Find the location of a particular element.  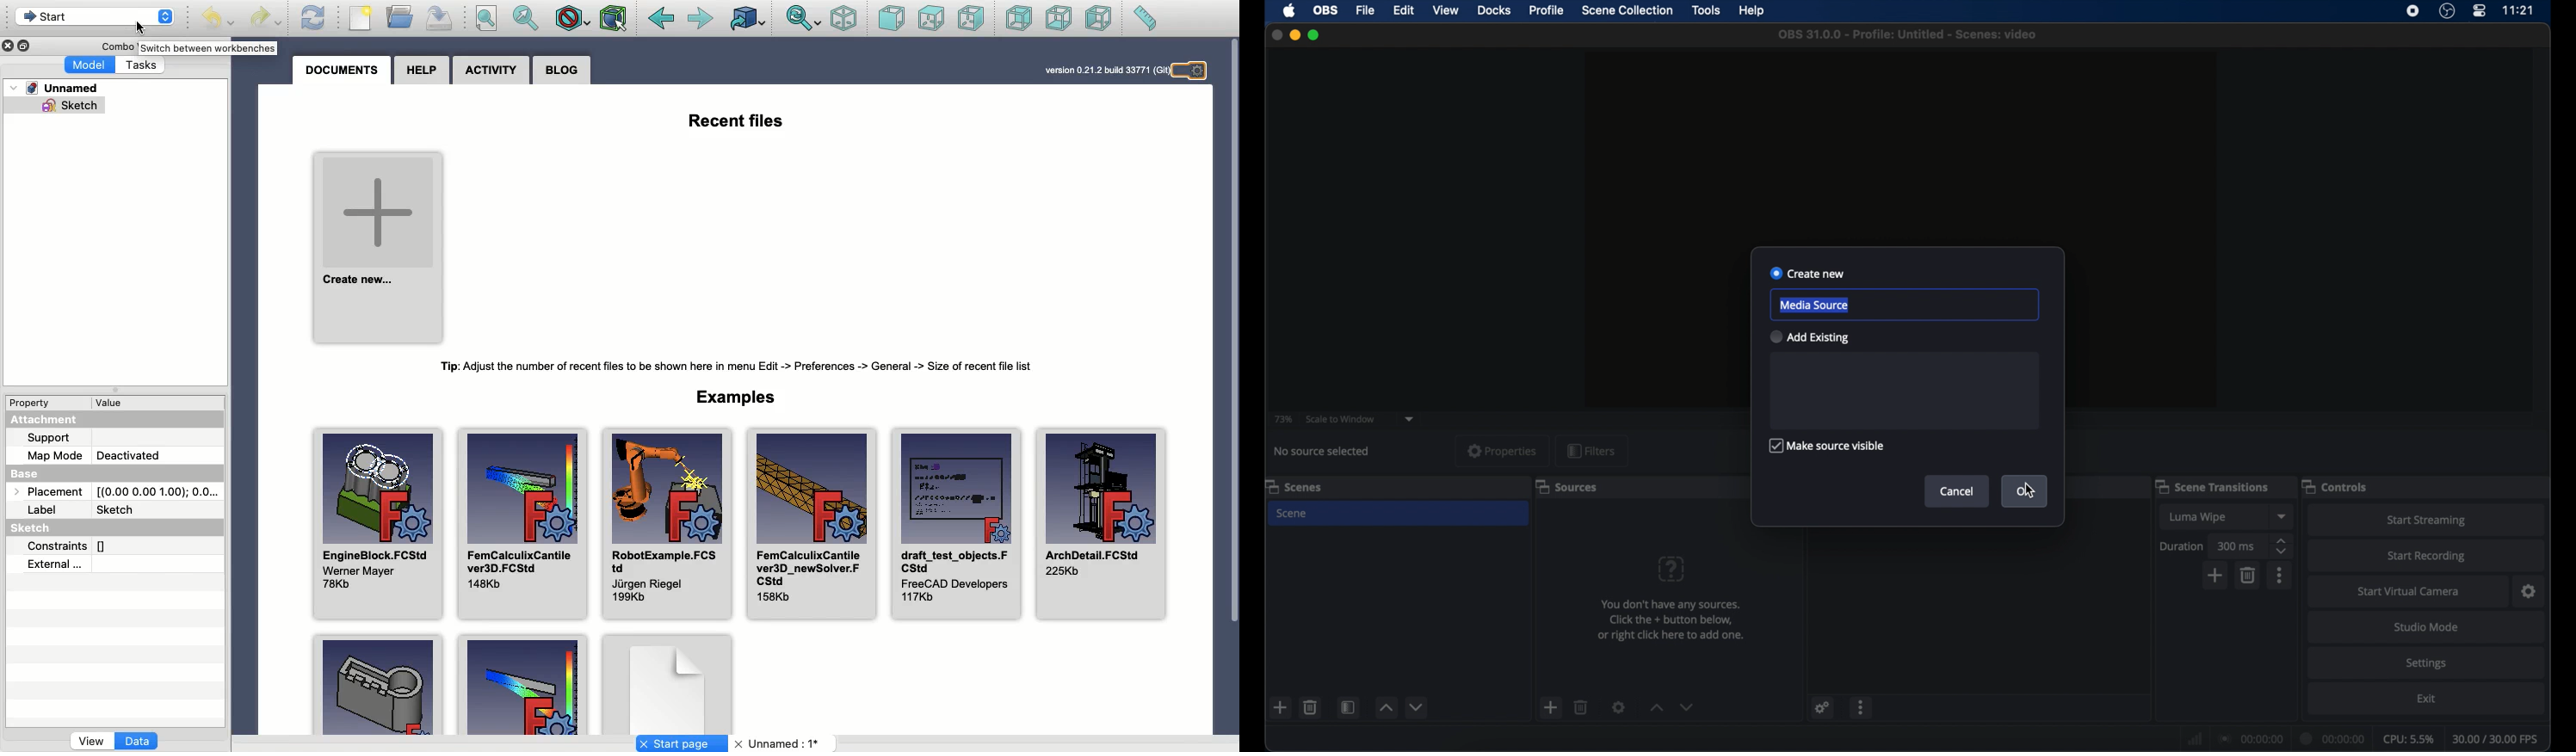

network is located at coordinates (2196, 737).